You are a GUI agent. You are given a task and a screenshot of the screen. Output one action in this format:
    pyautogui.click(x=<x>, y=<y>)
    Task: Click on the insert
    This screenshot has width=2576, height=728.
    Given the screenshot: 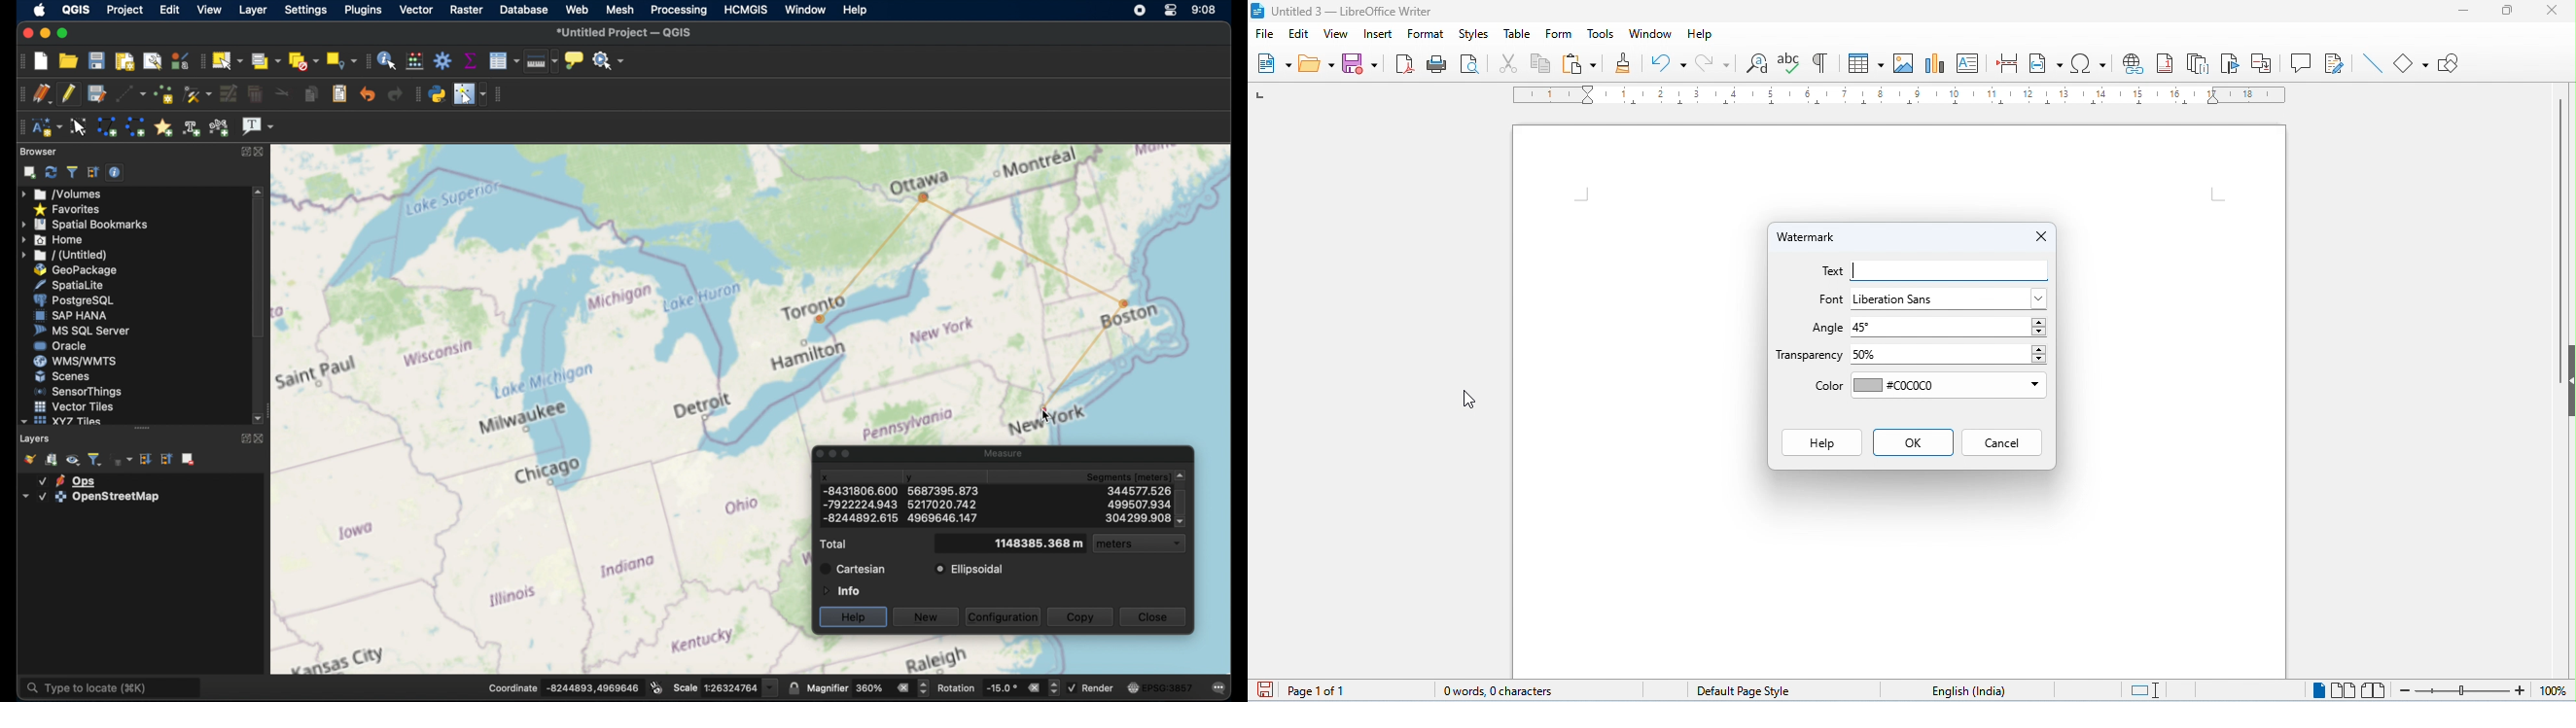 What is the action you would take?
    pyautogui.click(x=1379, y=35)
    